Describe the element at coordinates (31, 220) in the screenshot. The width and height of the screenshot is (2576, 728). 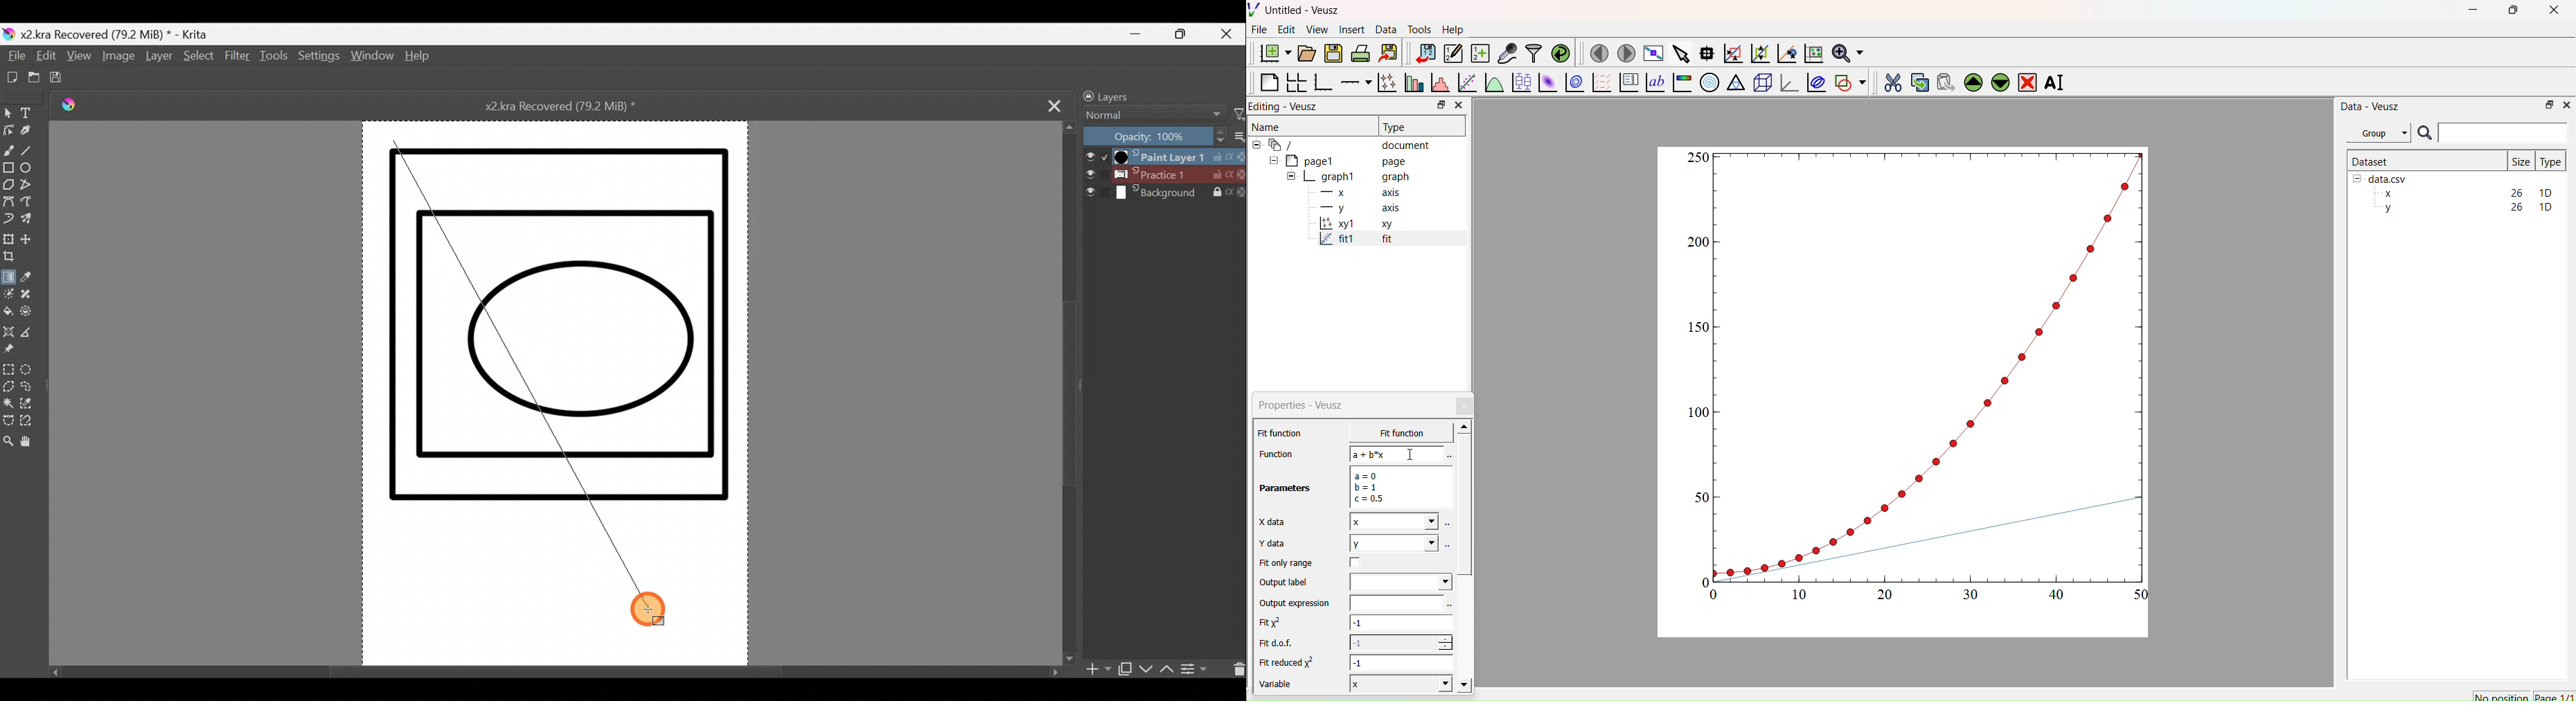
I see `Multibrush tool` at that location.